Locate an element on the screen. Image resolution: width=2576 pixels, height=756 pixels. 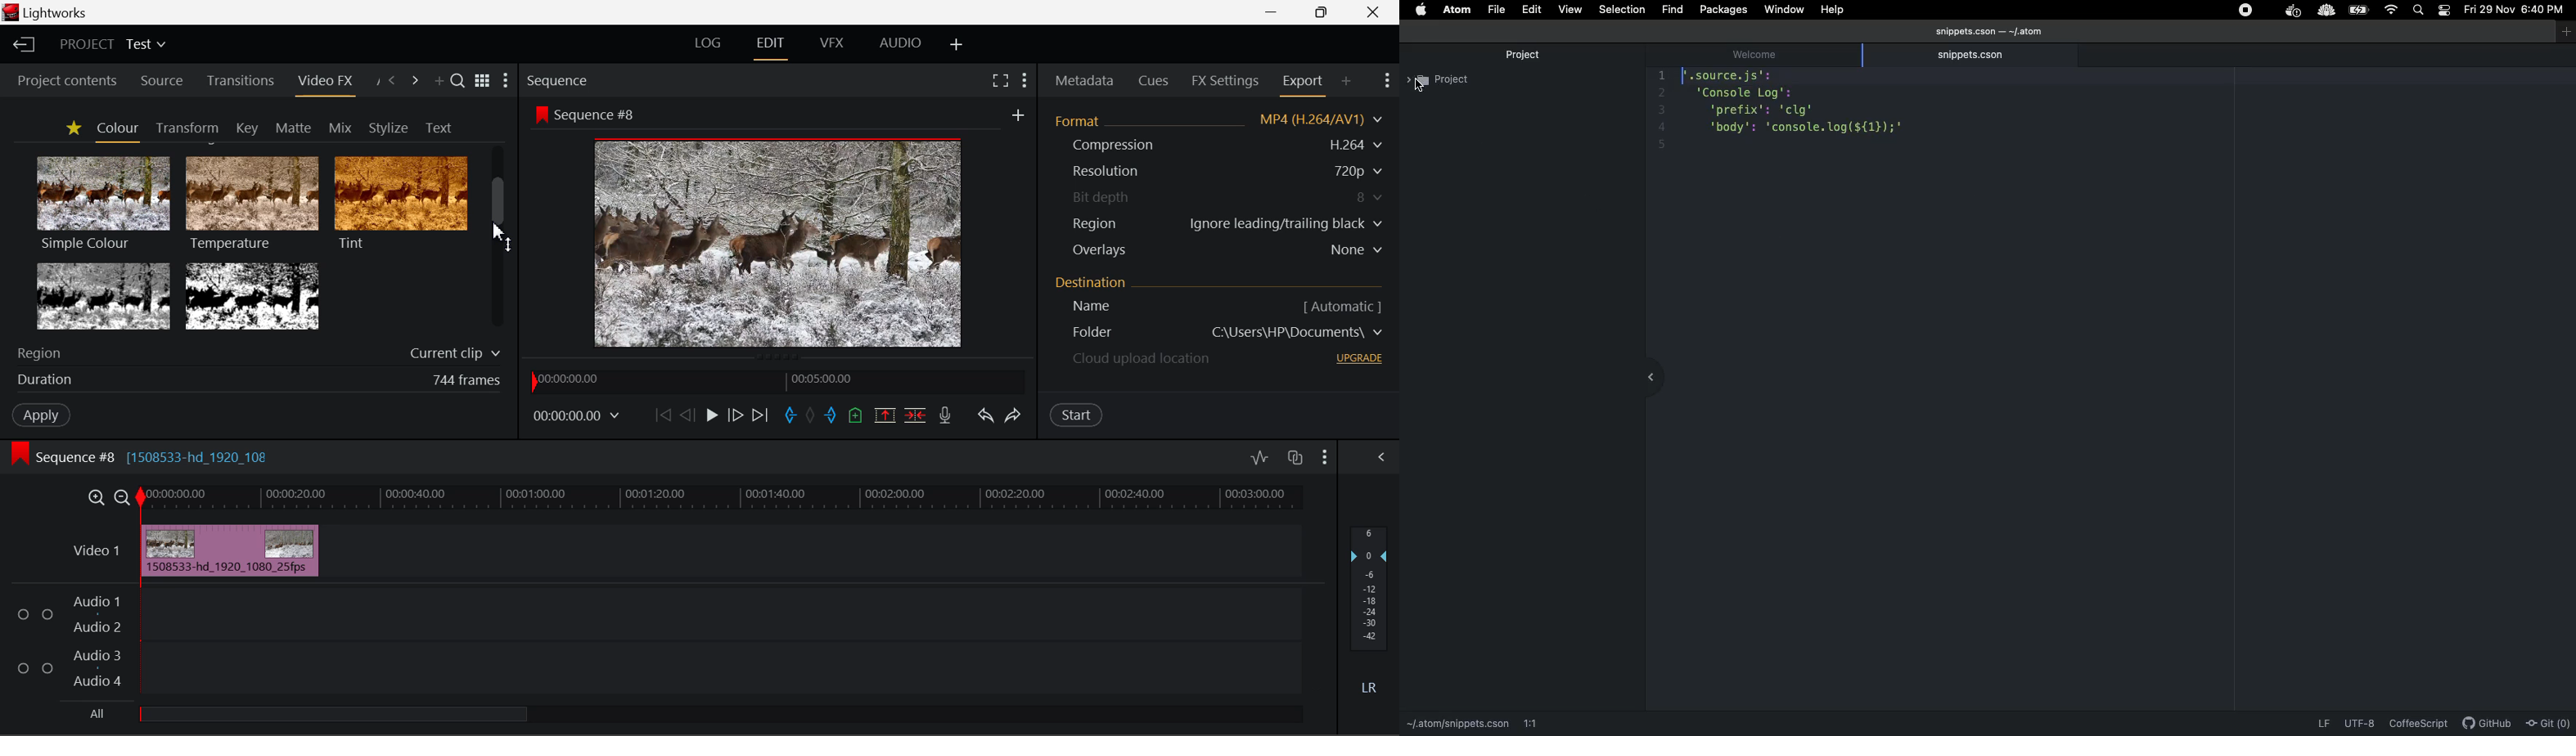
Full Screen is located at coordinates (999, 83).